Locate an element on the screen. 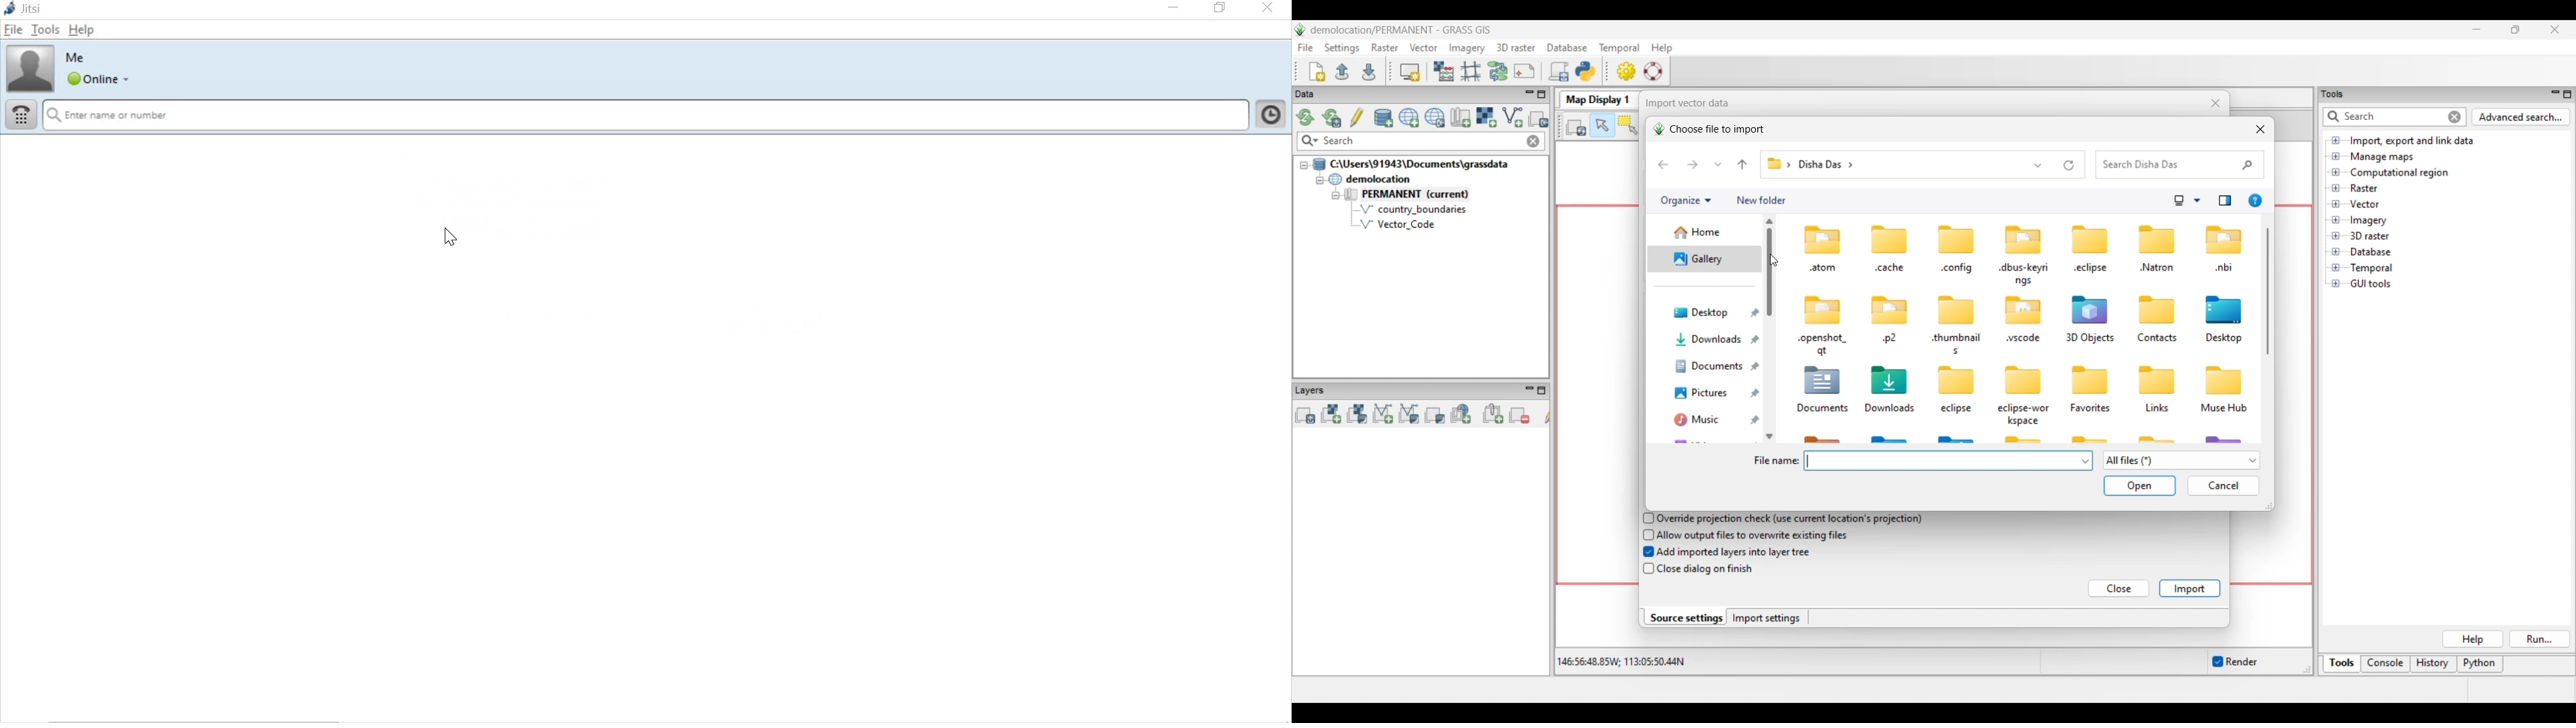  help is located at coordinates (79, 30).